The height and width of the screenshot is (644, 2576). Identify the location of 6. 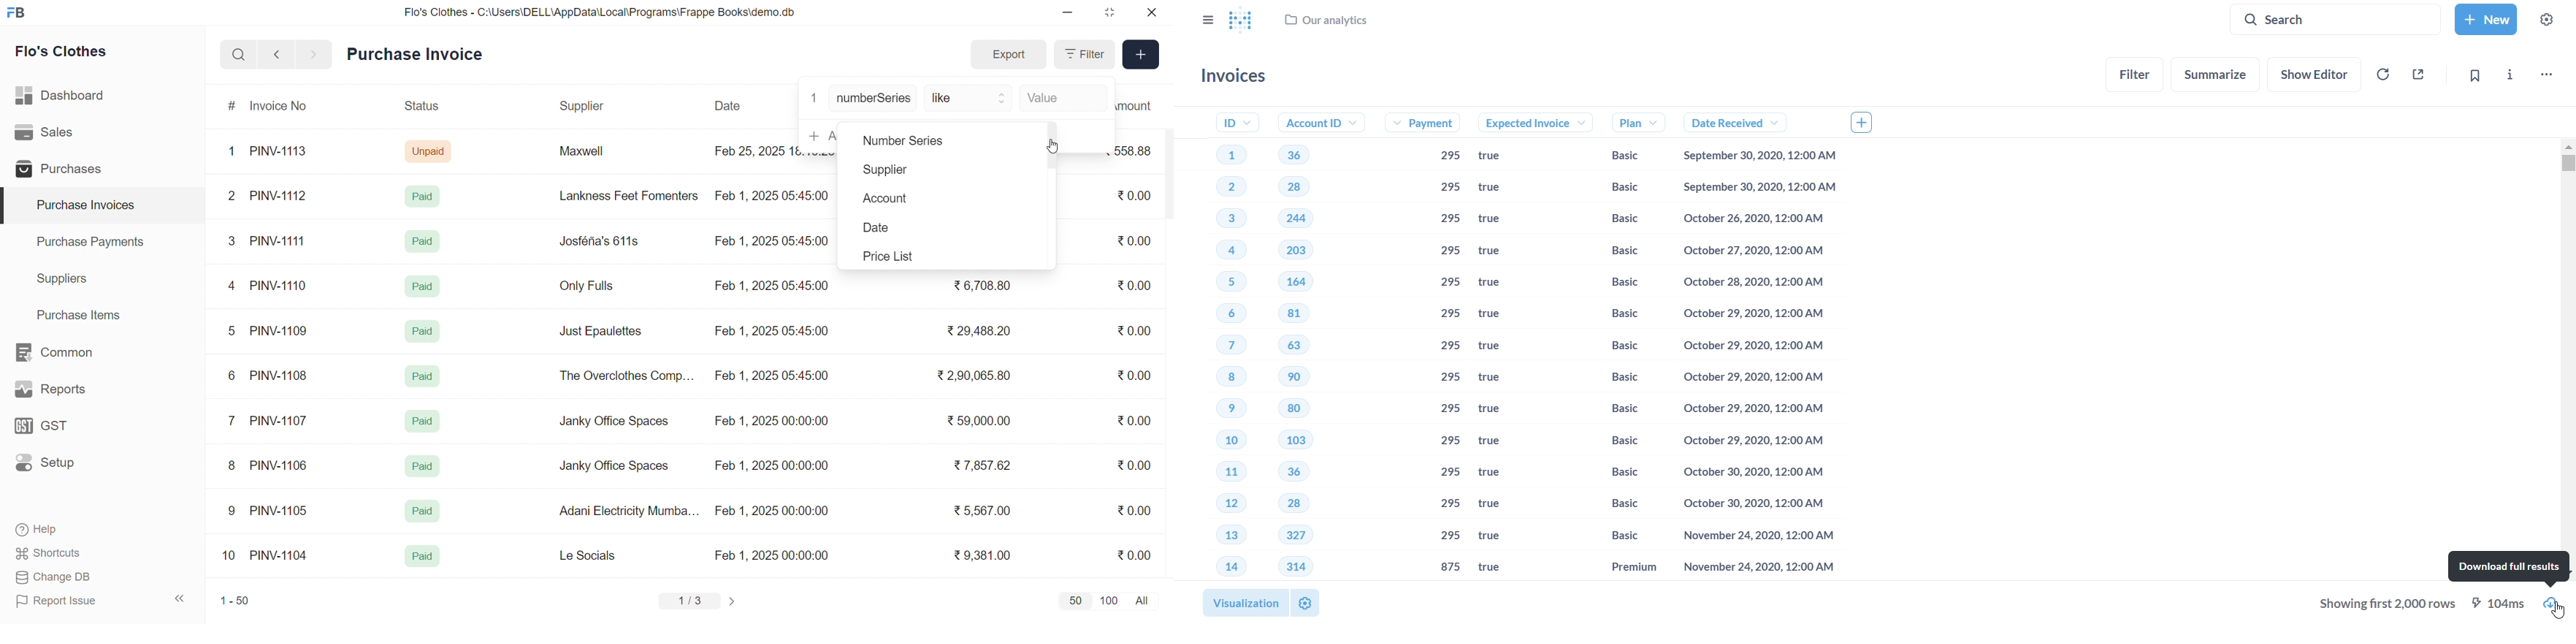
(232, 375).